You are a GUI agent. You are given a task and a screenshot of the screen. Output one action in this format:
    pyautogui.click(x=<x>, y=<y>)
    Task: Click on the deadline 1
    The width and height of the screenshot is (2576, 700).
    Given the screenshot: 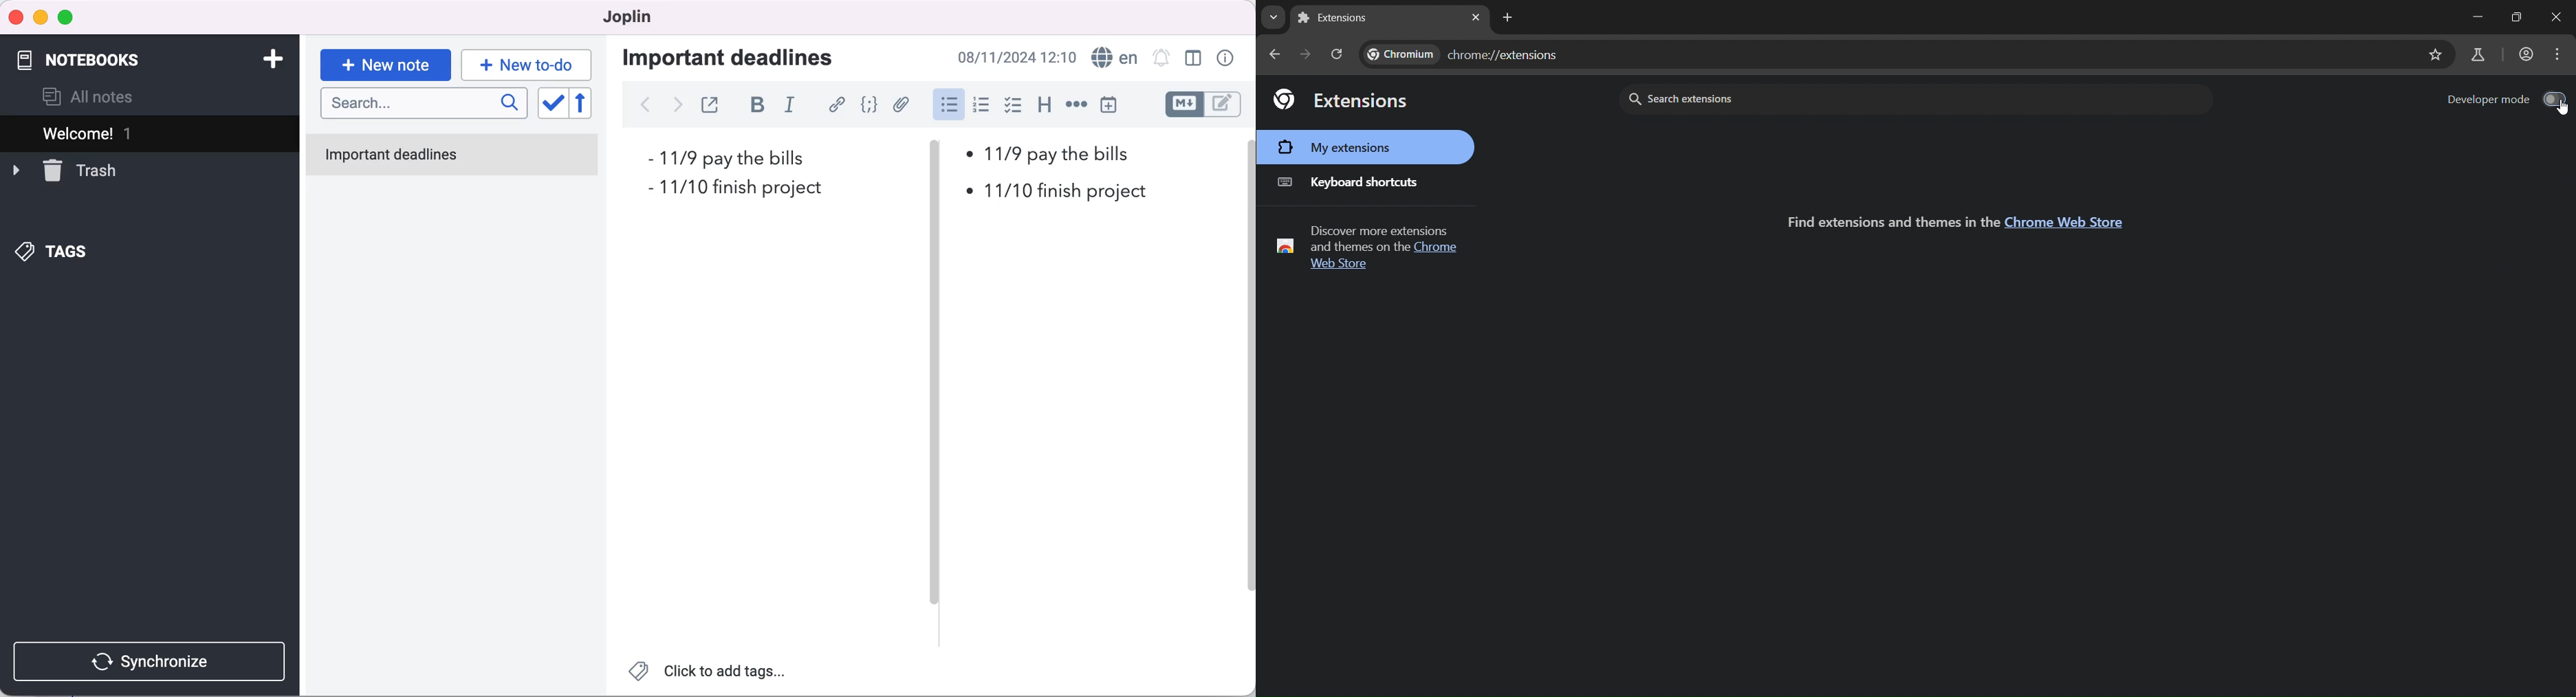 What is the action you would take?
    pyautogui.click(x=735, y=158)
    